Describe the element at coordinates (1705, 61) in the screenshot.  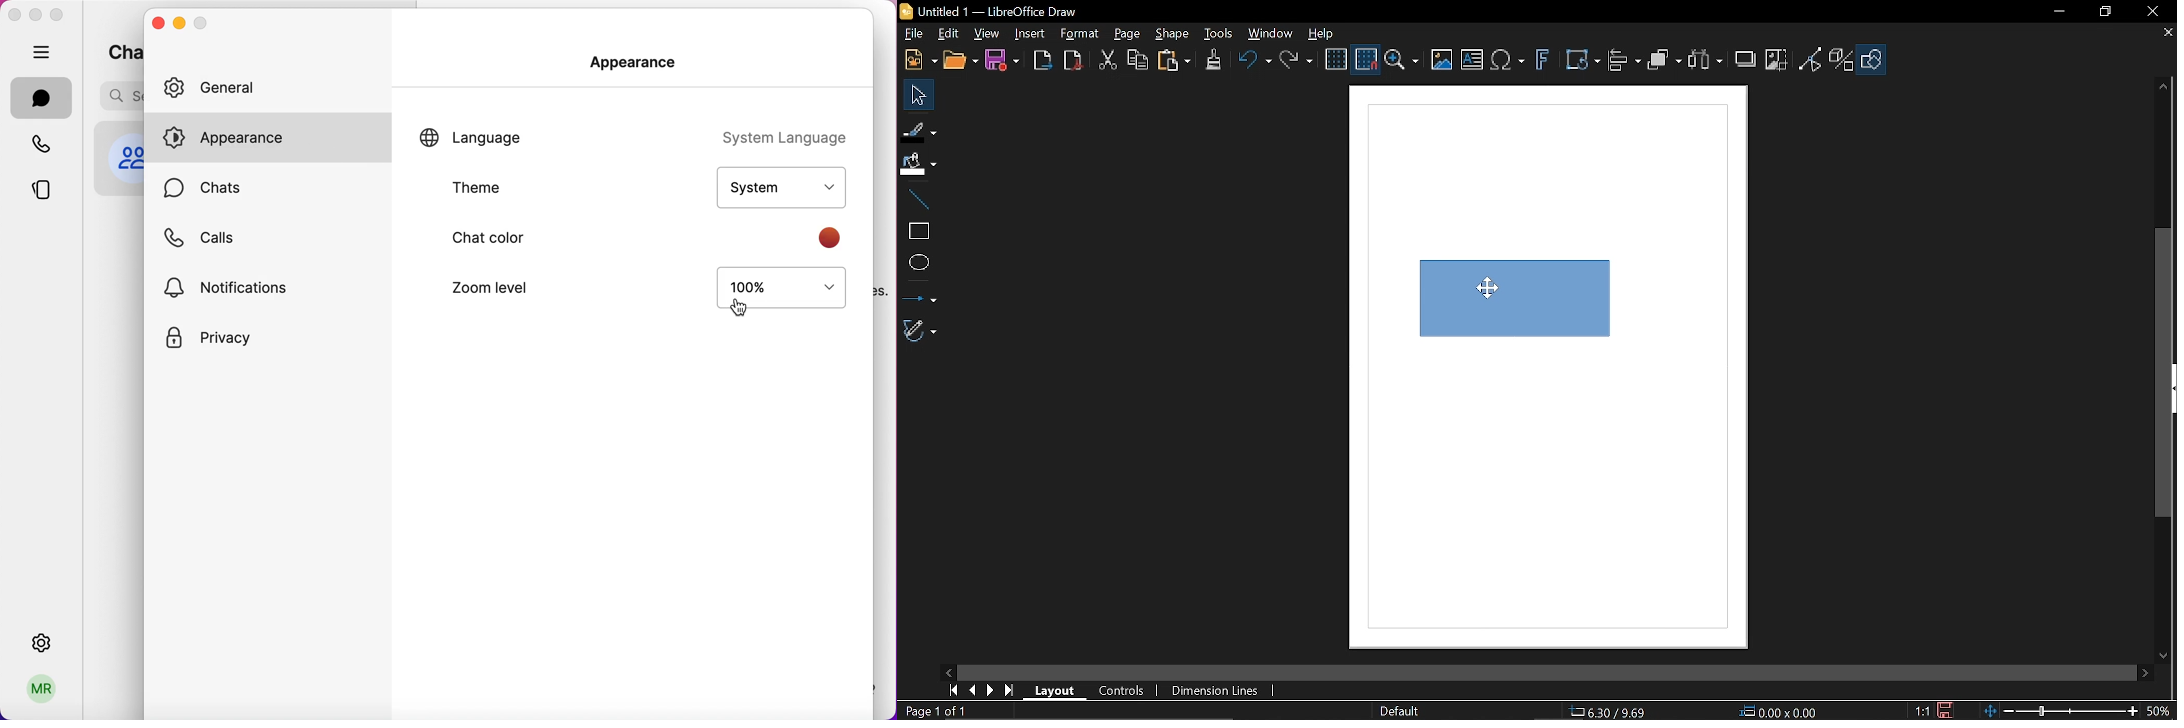
I see `Selelct t least three objects to distribute` at that location.